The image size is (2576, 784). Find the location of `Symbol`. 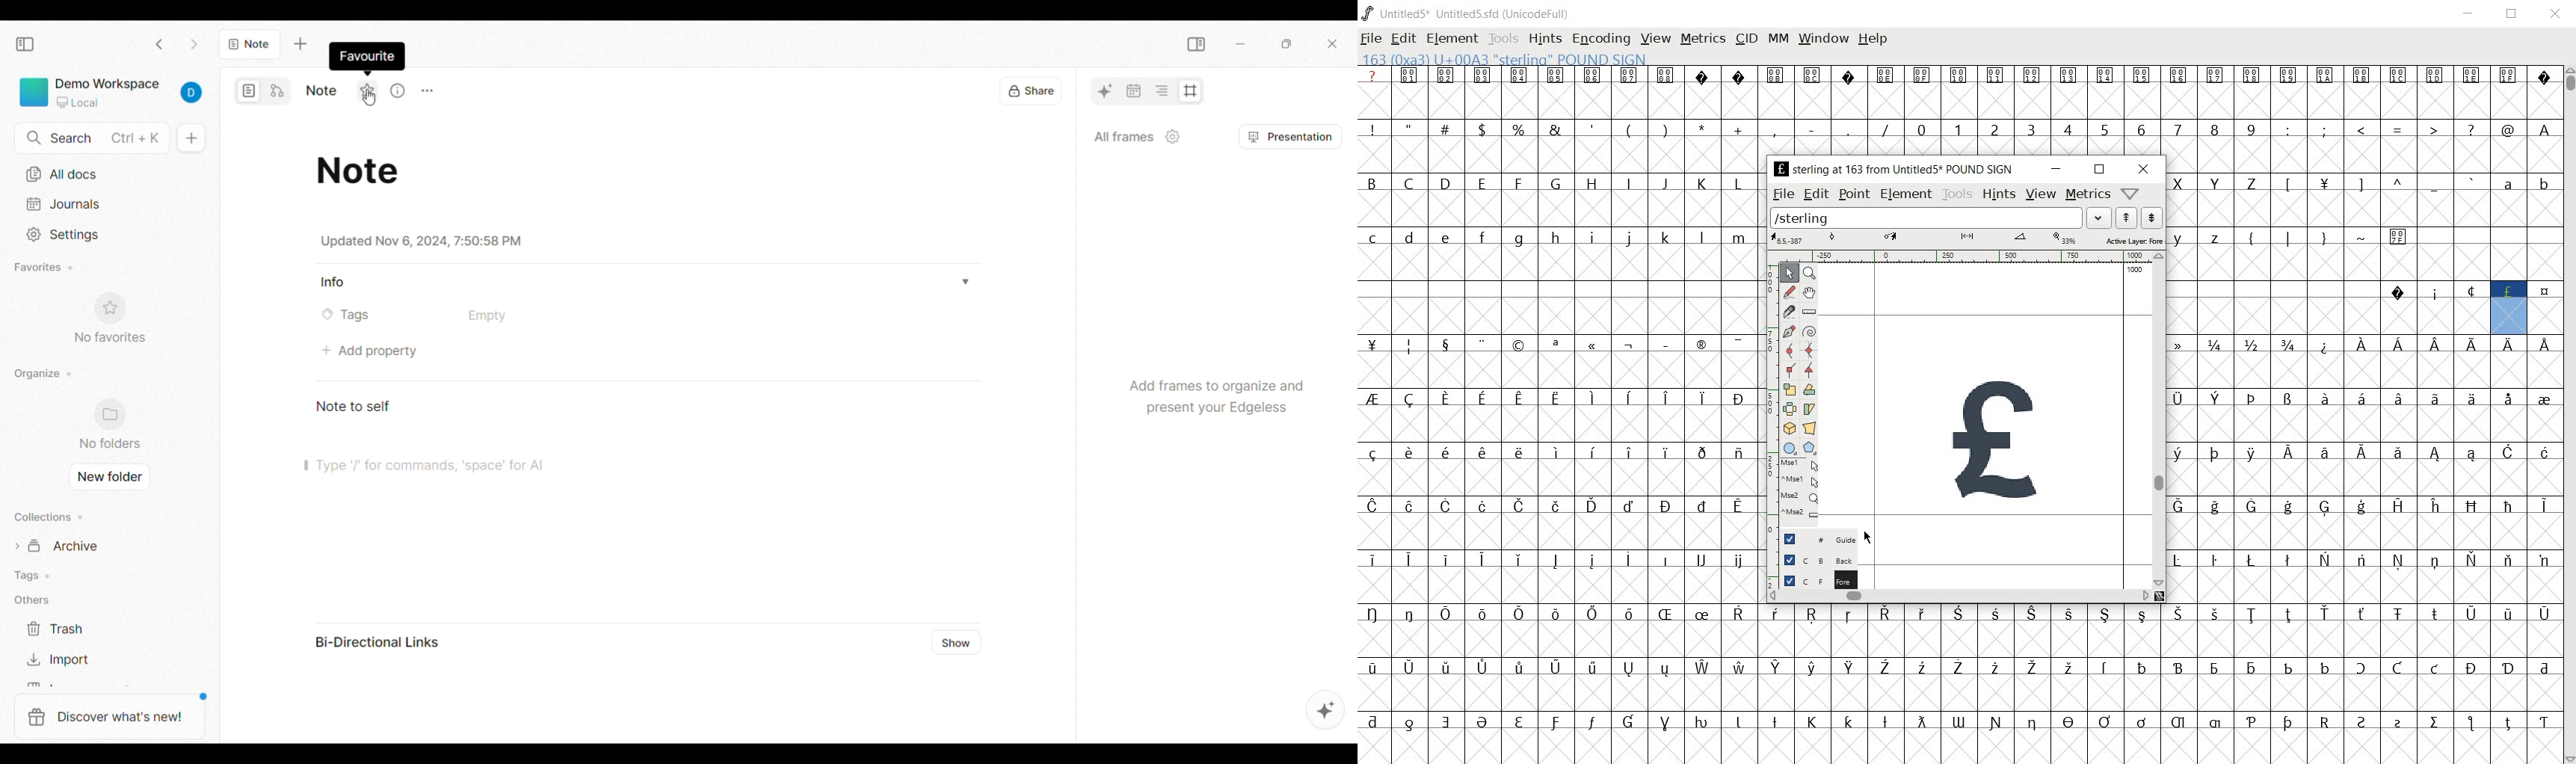

Symbol is located at coordinates (2509, 454).